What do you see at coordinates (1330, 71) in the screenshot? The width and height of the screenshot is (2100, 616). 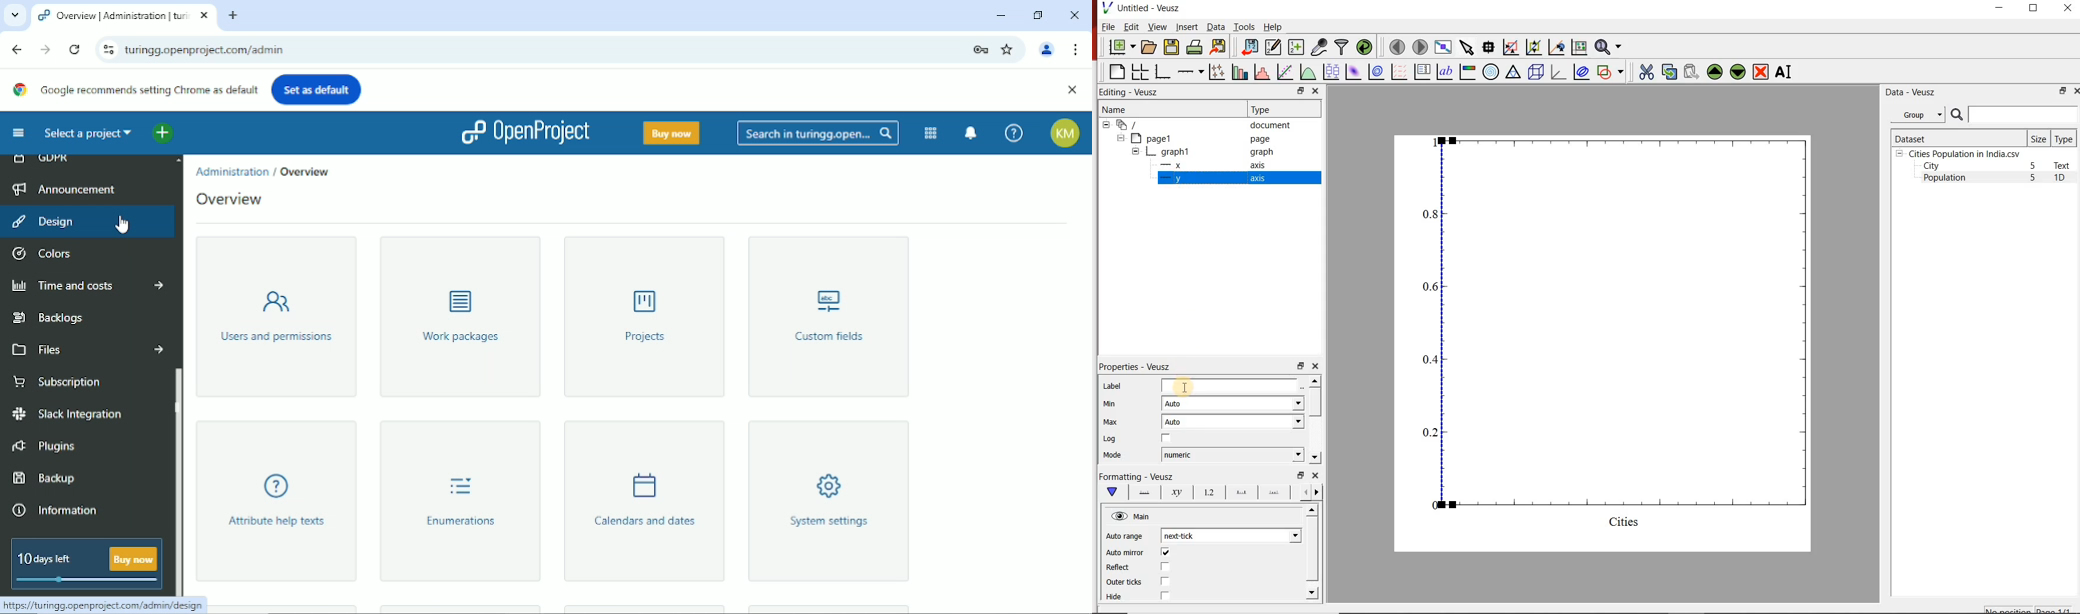 I see `plot box plots` at bounding box center [1330, 71].